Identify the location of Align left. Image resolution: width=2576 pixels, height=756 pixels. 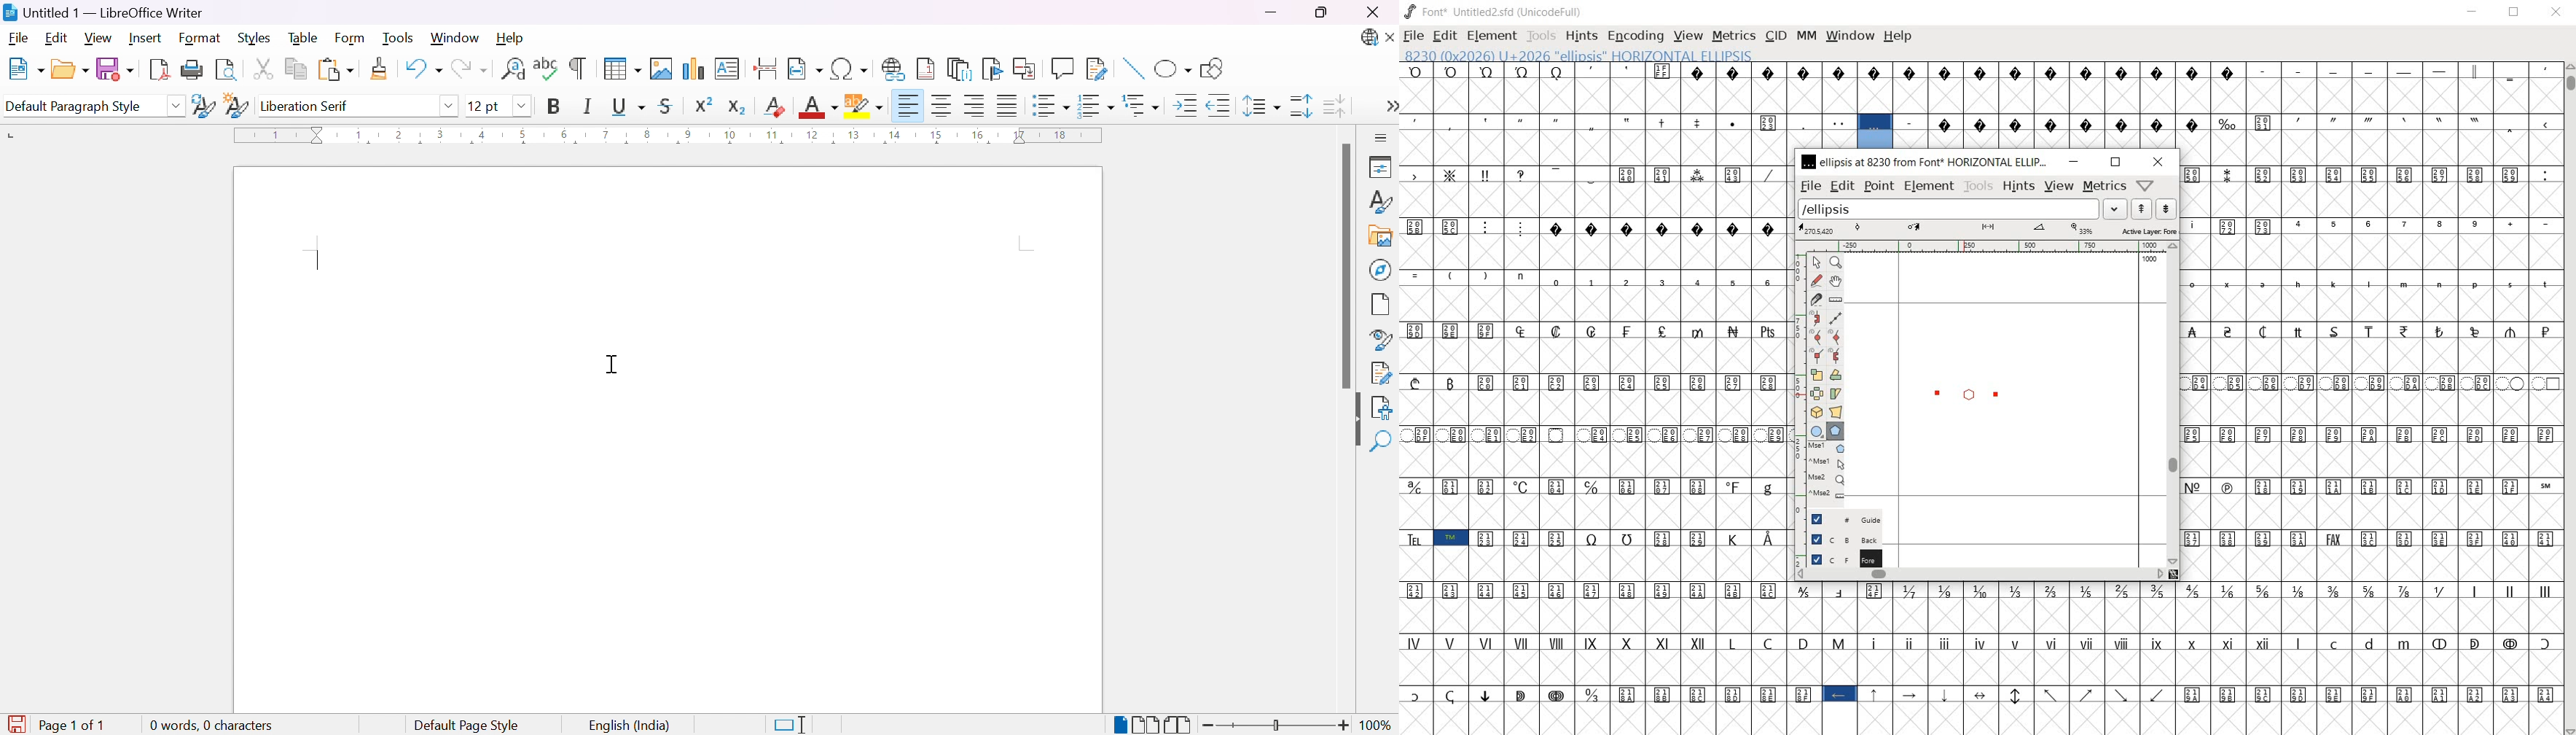
(908, 107).